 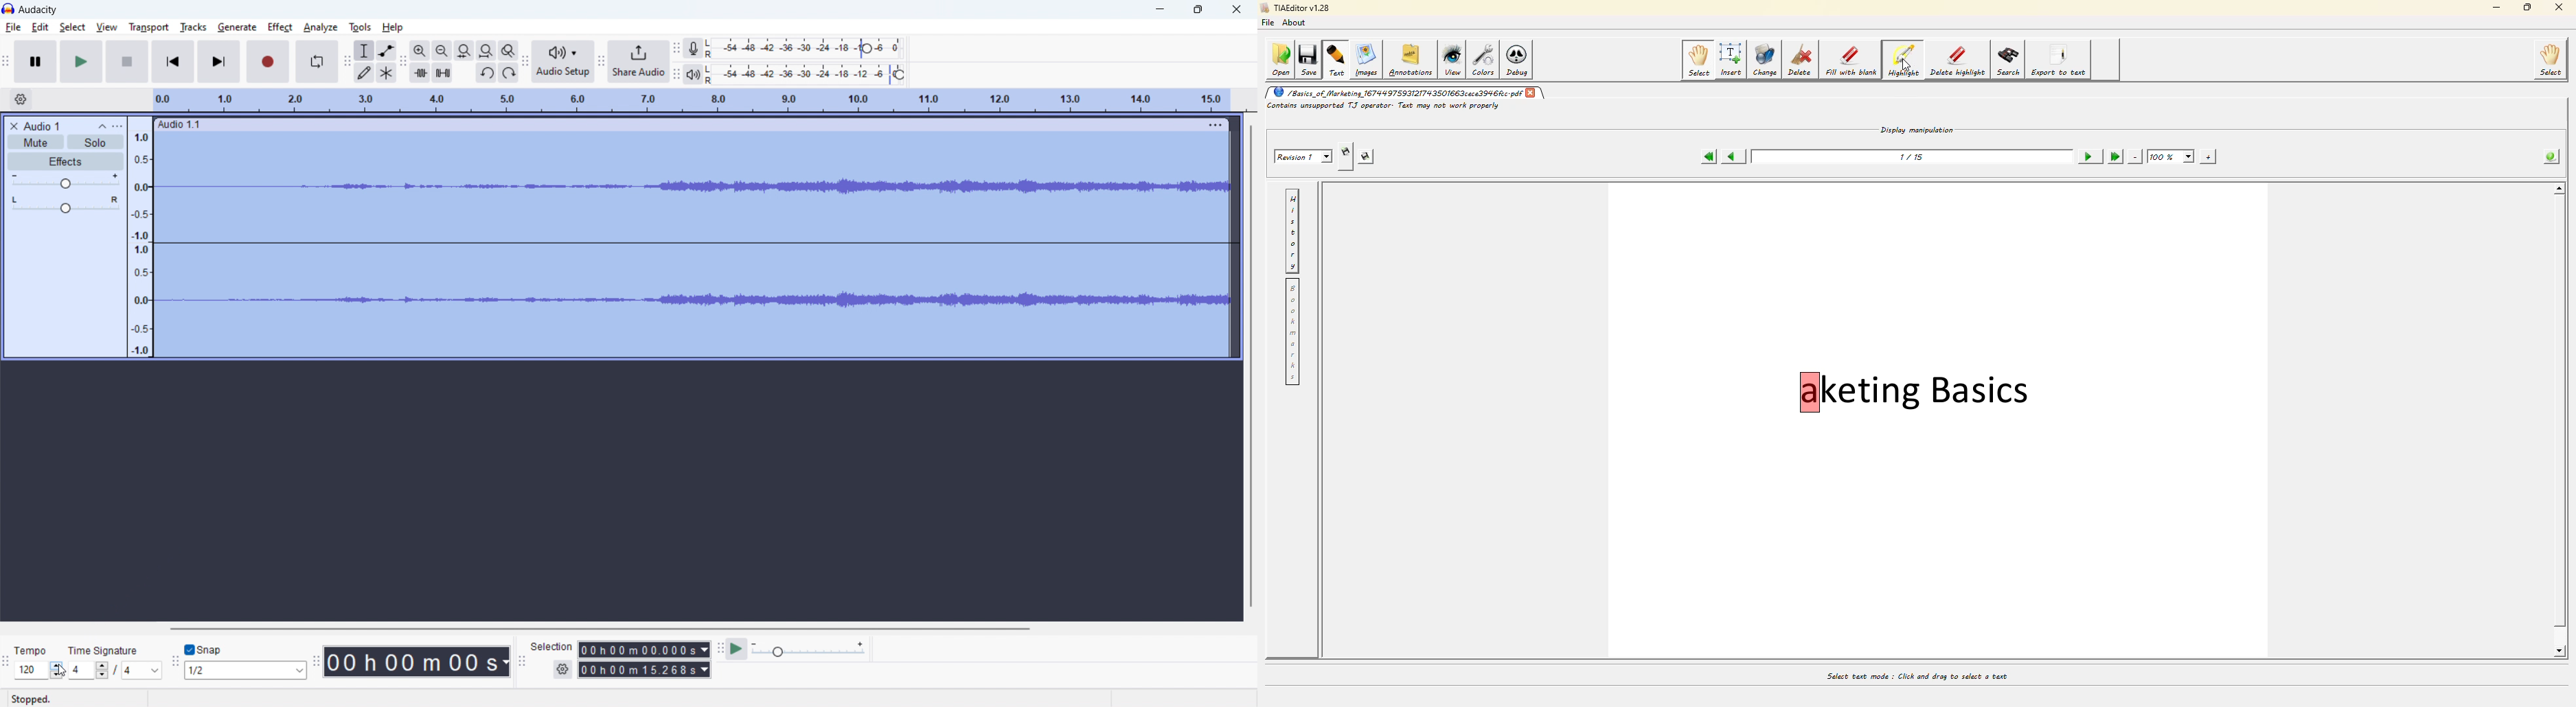 I want to click on minimize, so click(x=1159, y=9).